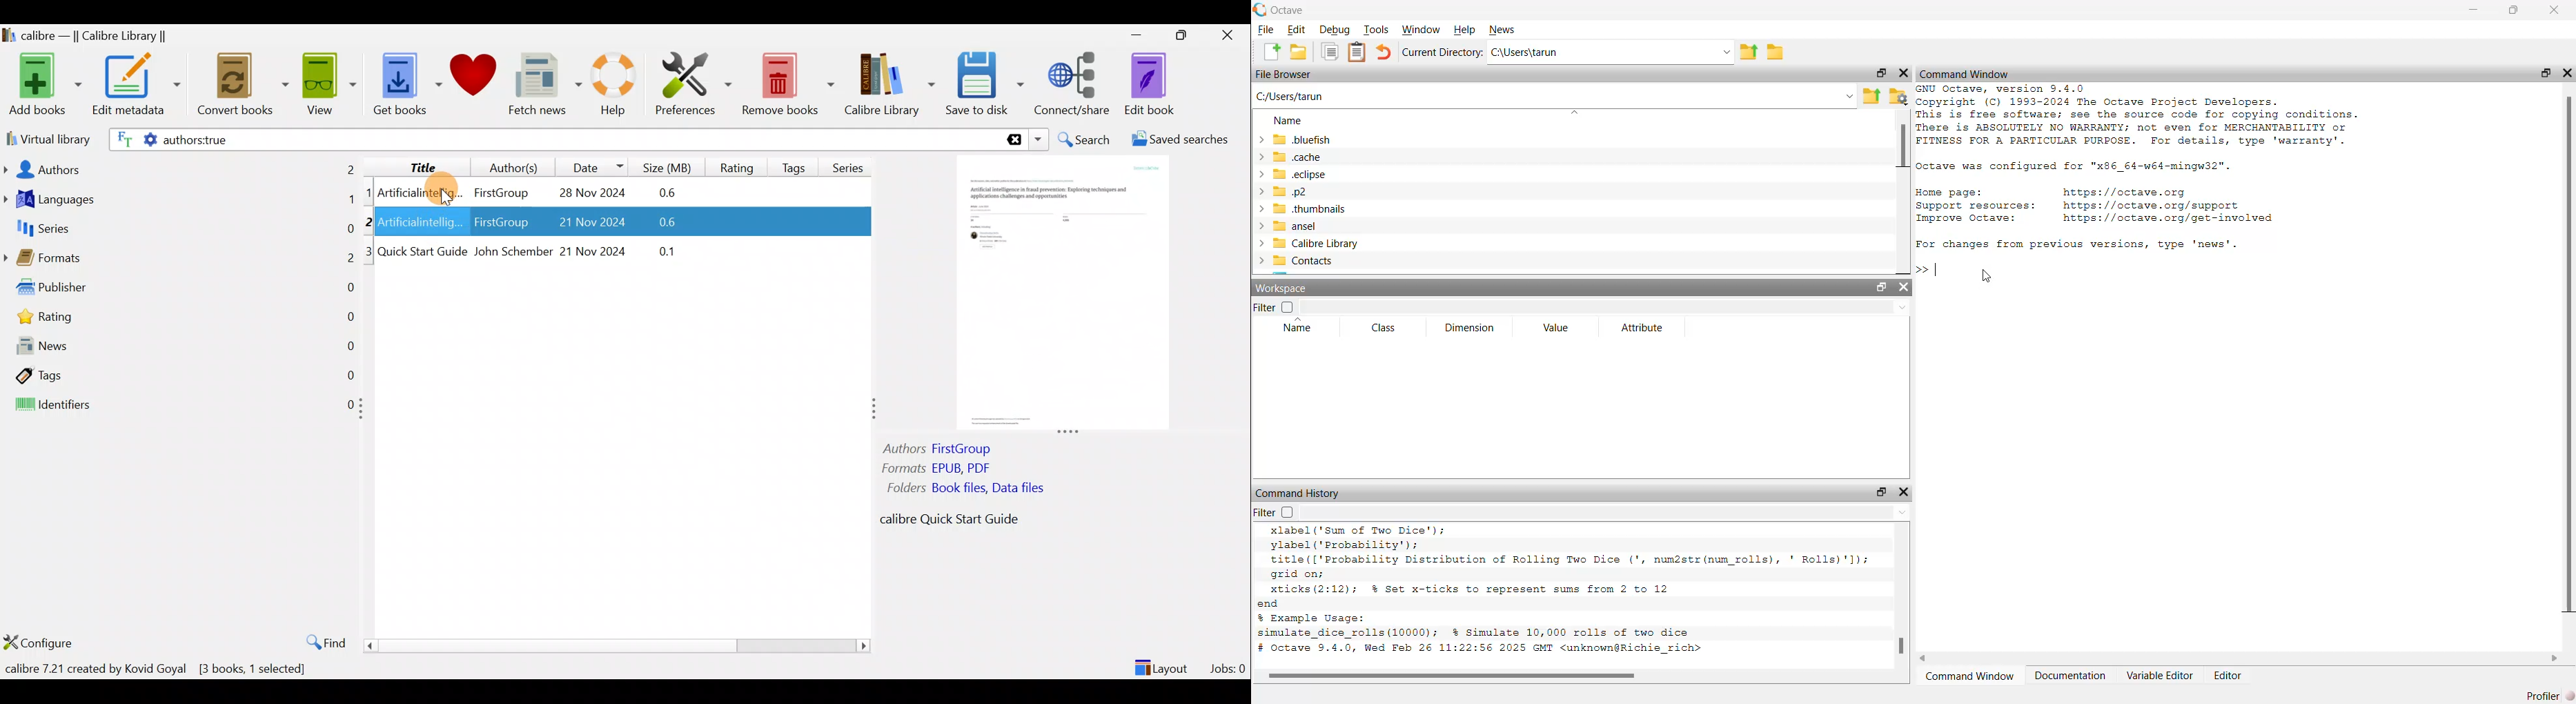 This screenshot has width=2576, height=728. What do you see at coordinates (406, 83) in the screenshot?
I see `Get books` at bounding box center [406, 83].